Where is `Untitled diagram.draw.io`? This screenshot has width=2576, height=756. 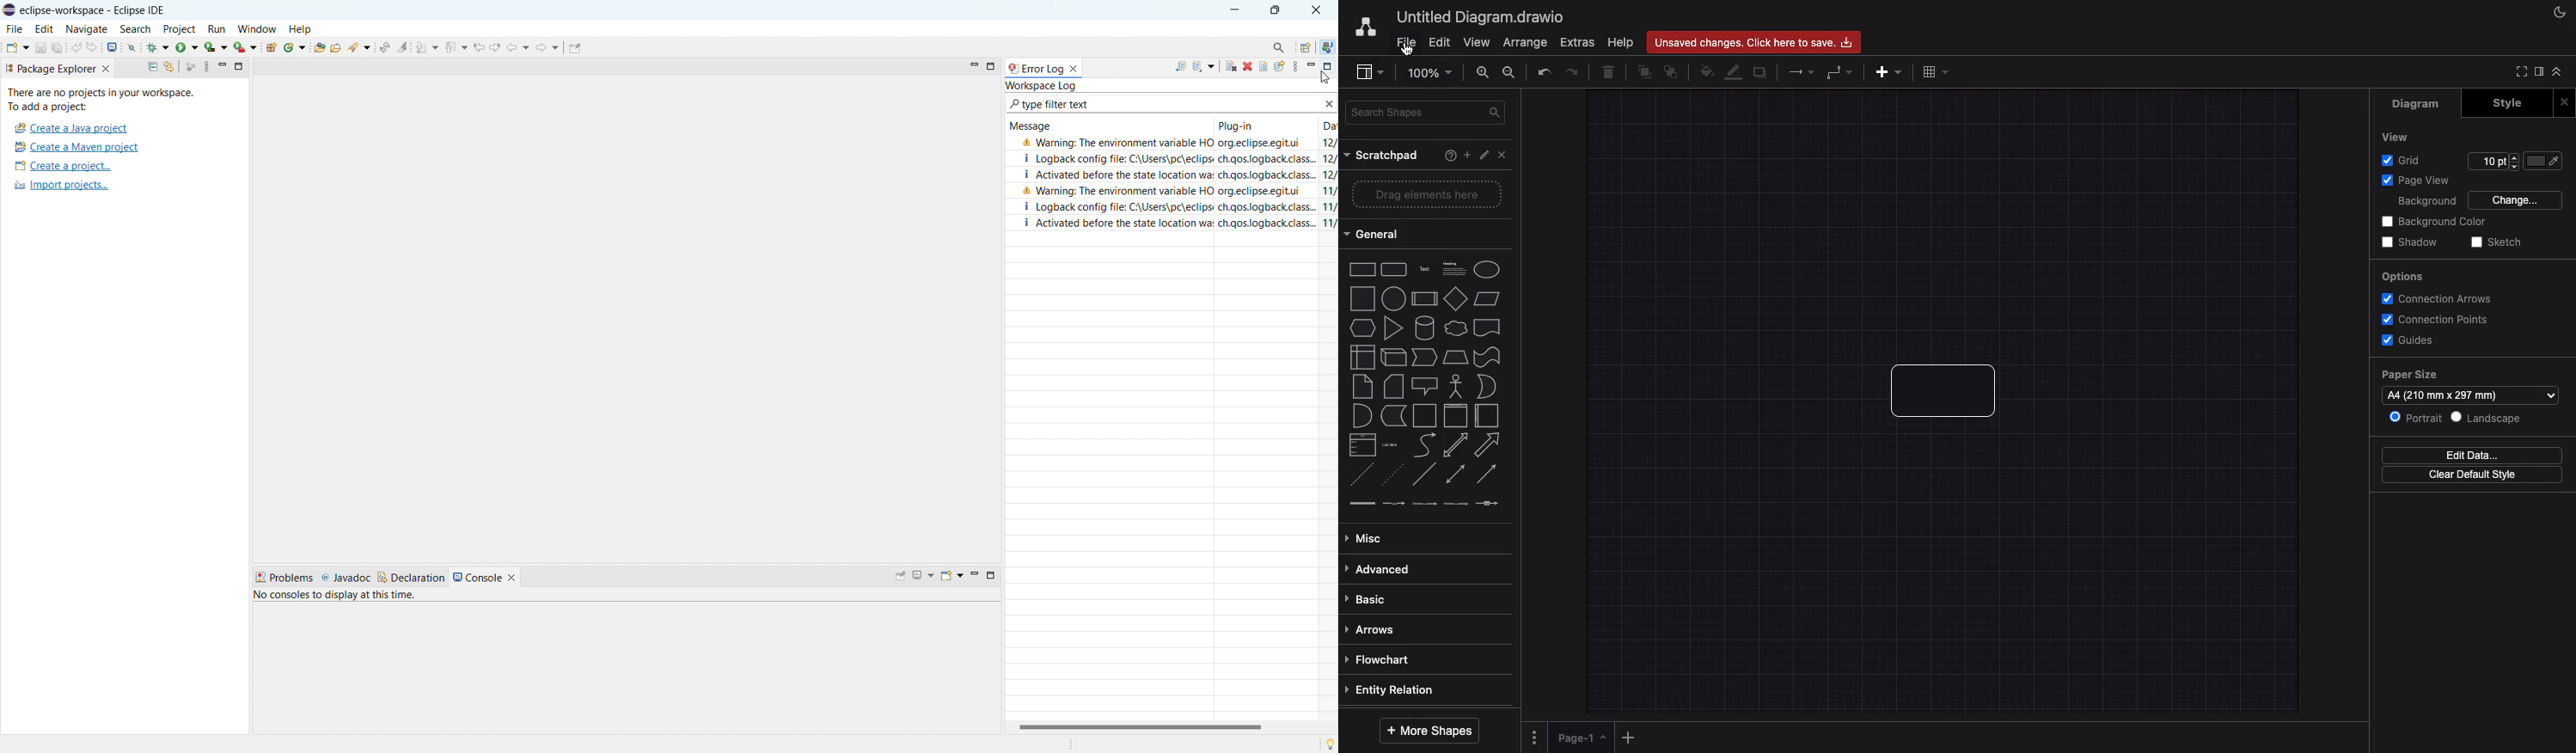 Untitled diagram.draw.io is located at coordinates (1484, 18).